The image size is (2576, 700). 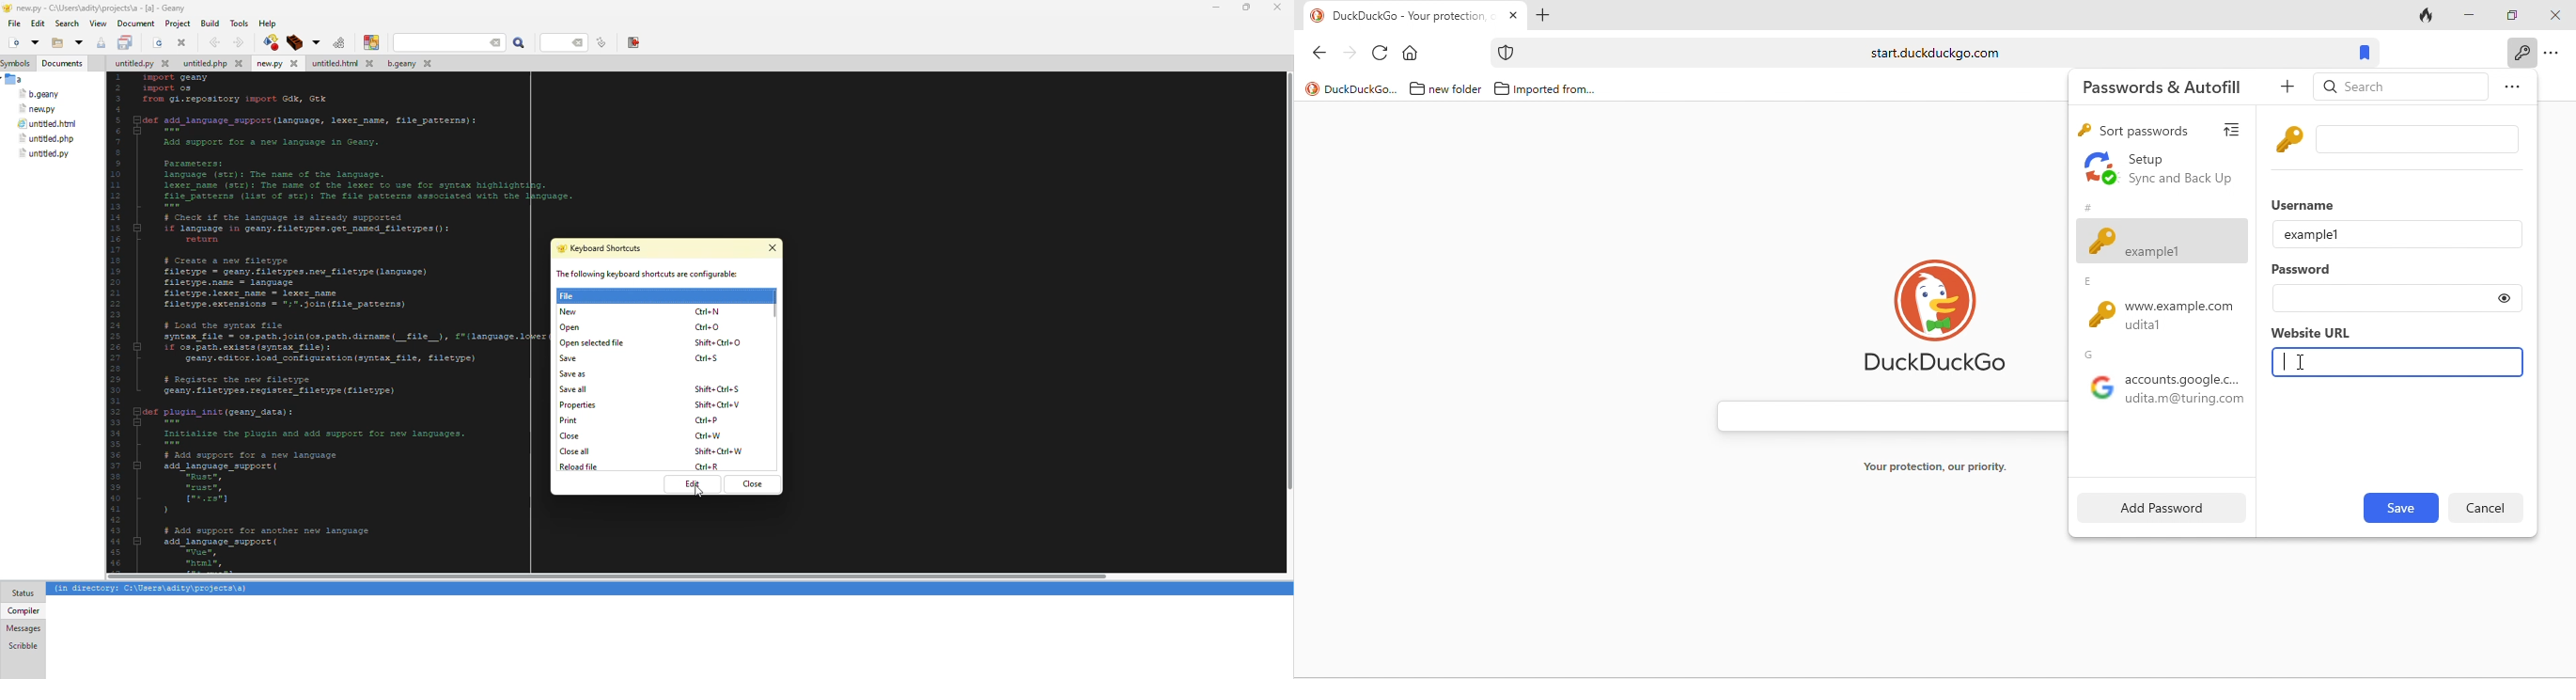 I want to click on typing in website url input box, so click(x=2398, y=363).